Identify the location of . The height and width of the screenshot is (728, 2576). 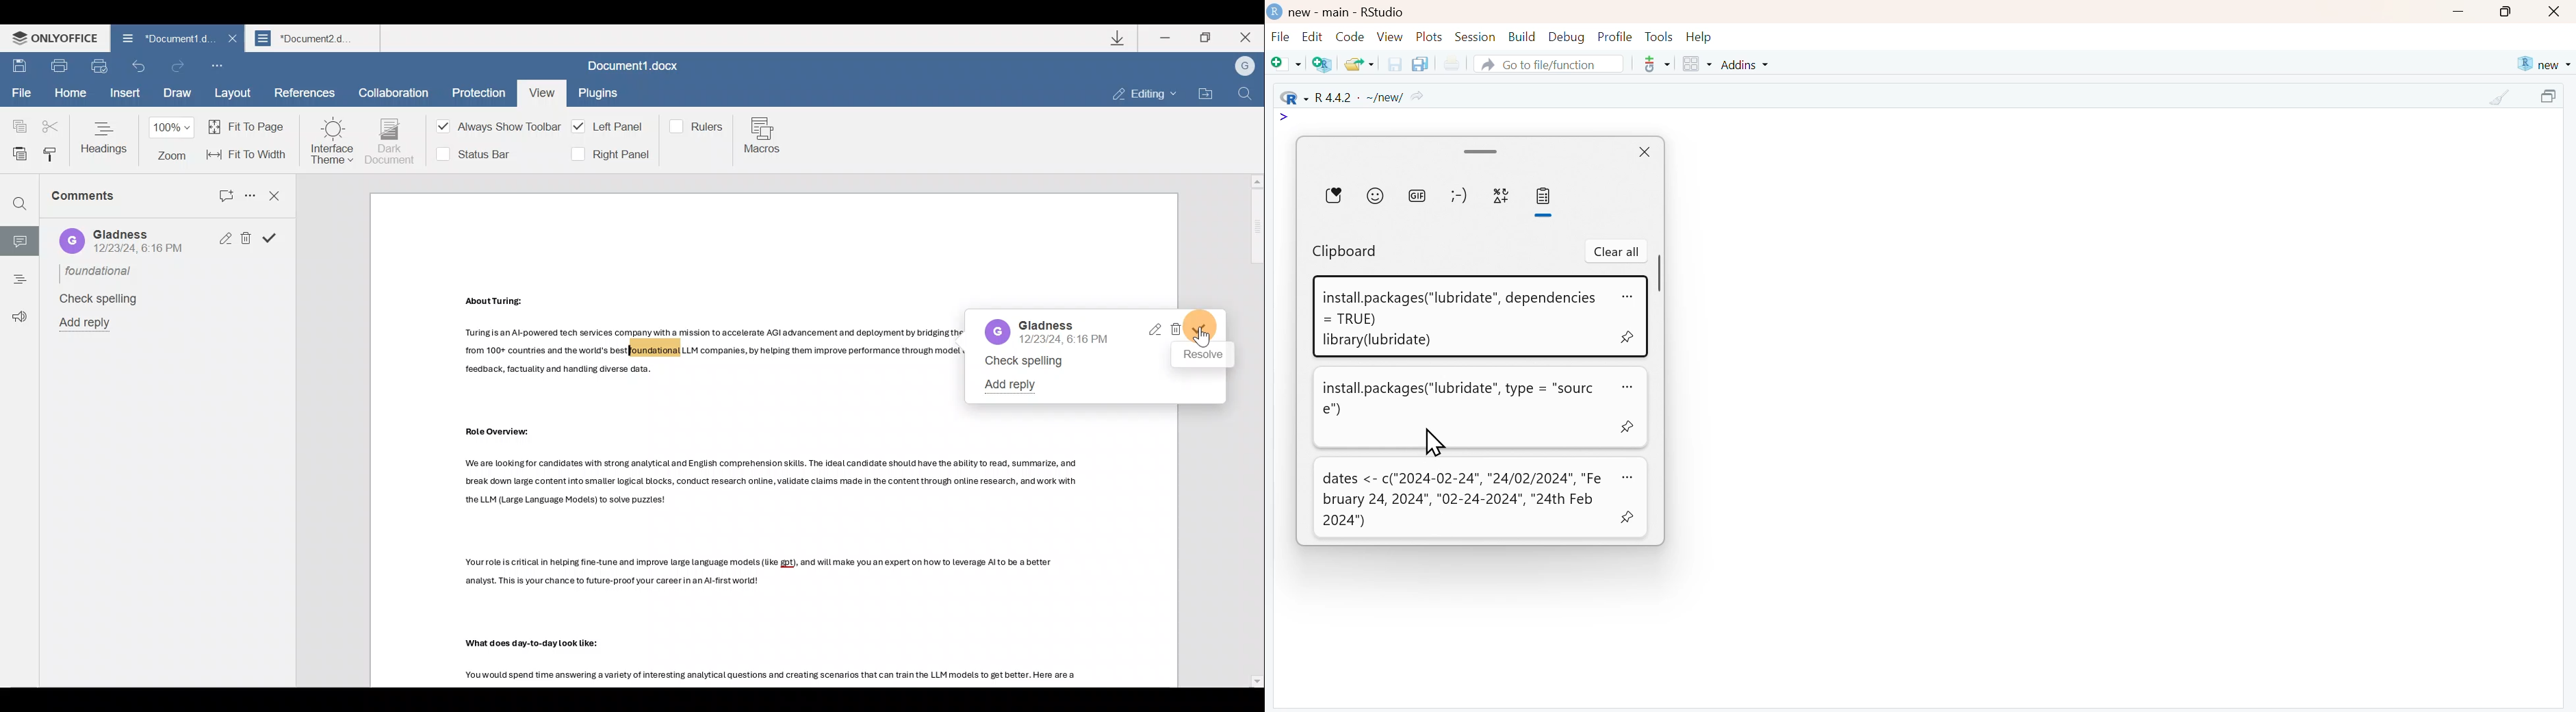
(498, 301).